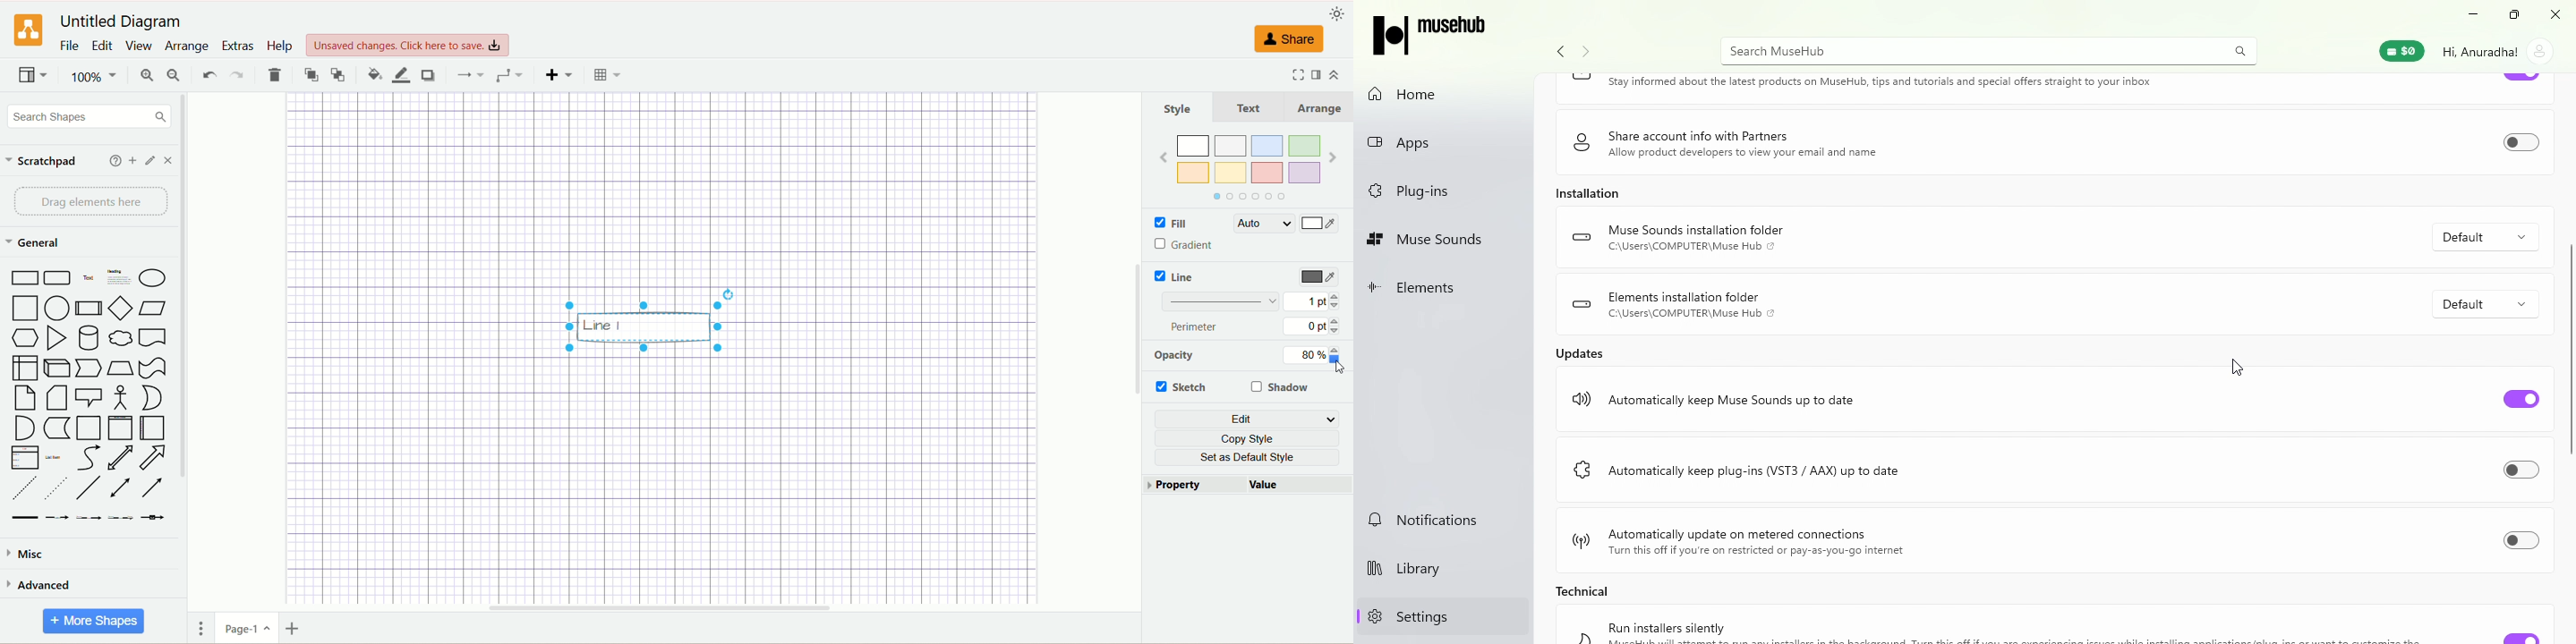 The width and height of the screenshot is (2576, 644). Describe the element at coordinates (89, 428) in the screenshot. I see `Container` at that location.